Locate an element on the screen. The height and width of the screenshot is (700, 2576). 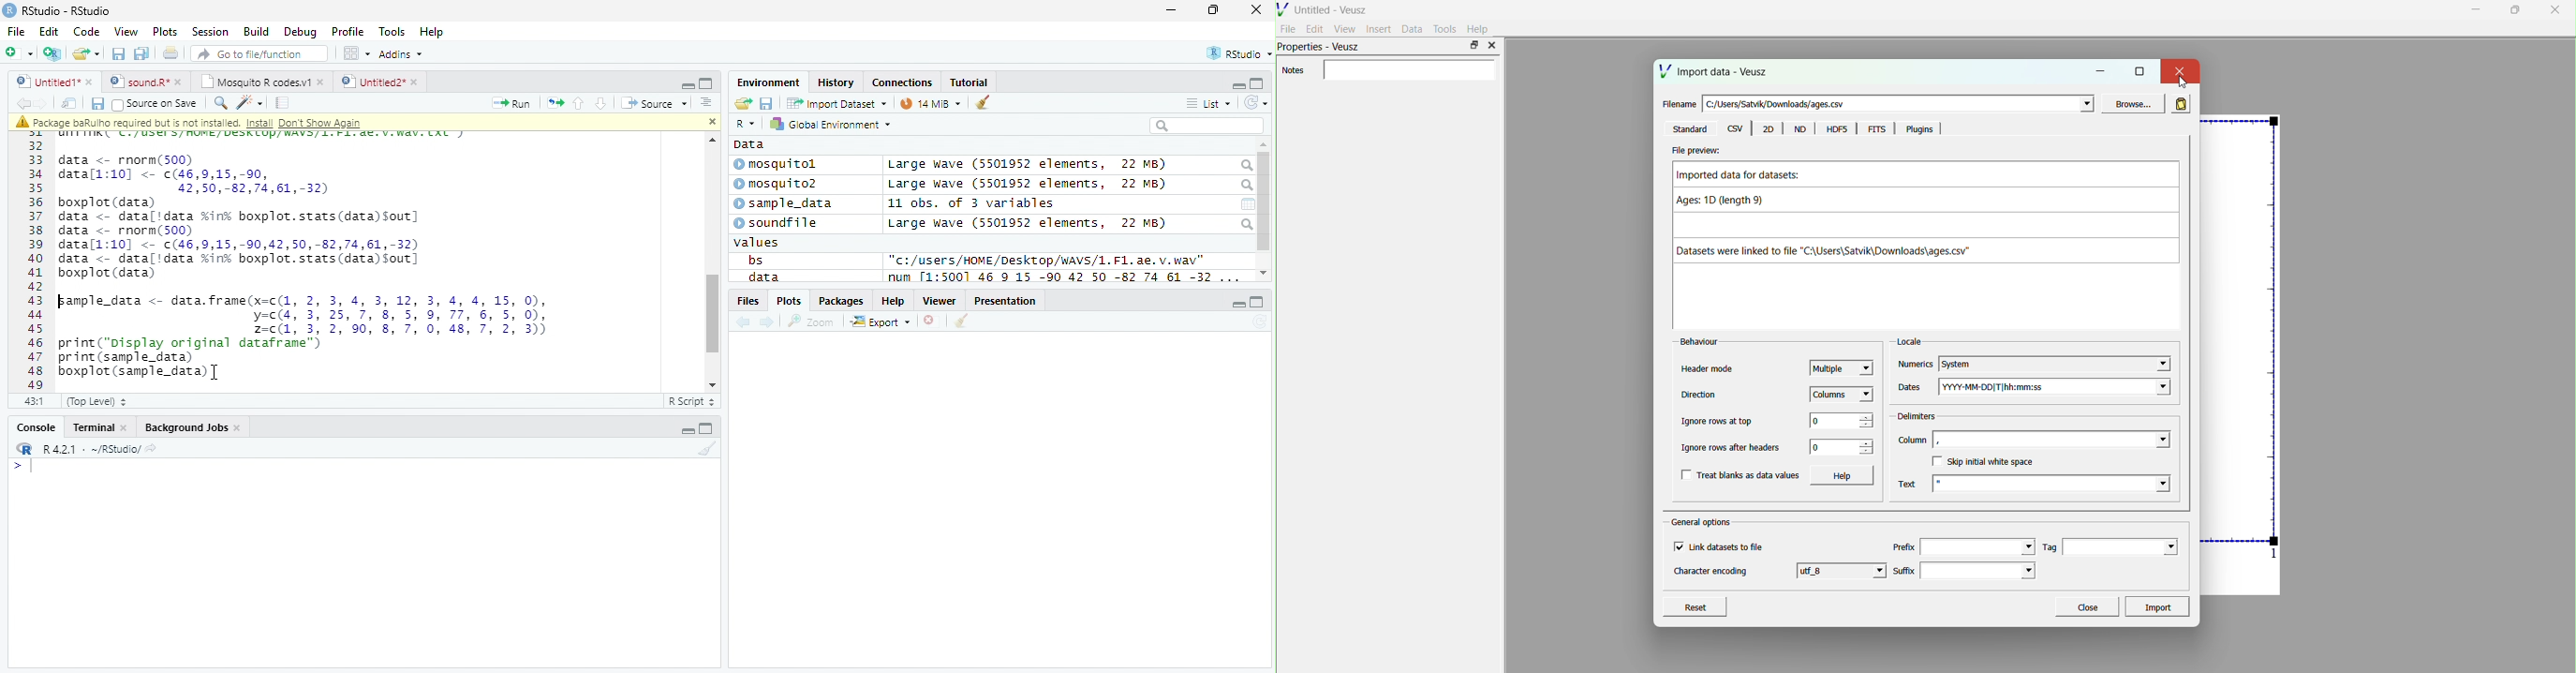
zoom is located at coordinates (811, 321).